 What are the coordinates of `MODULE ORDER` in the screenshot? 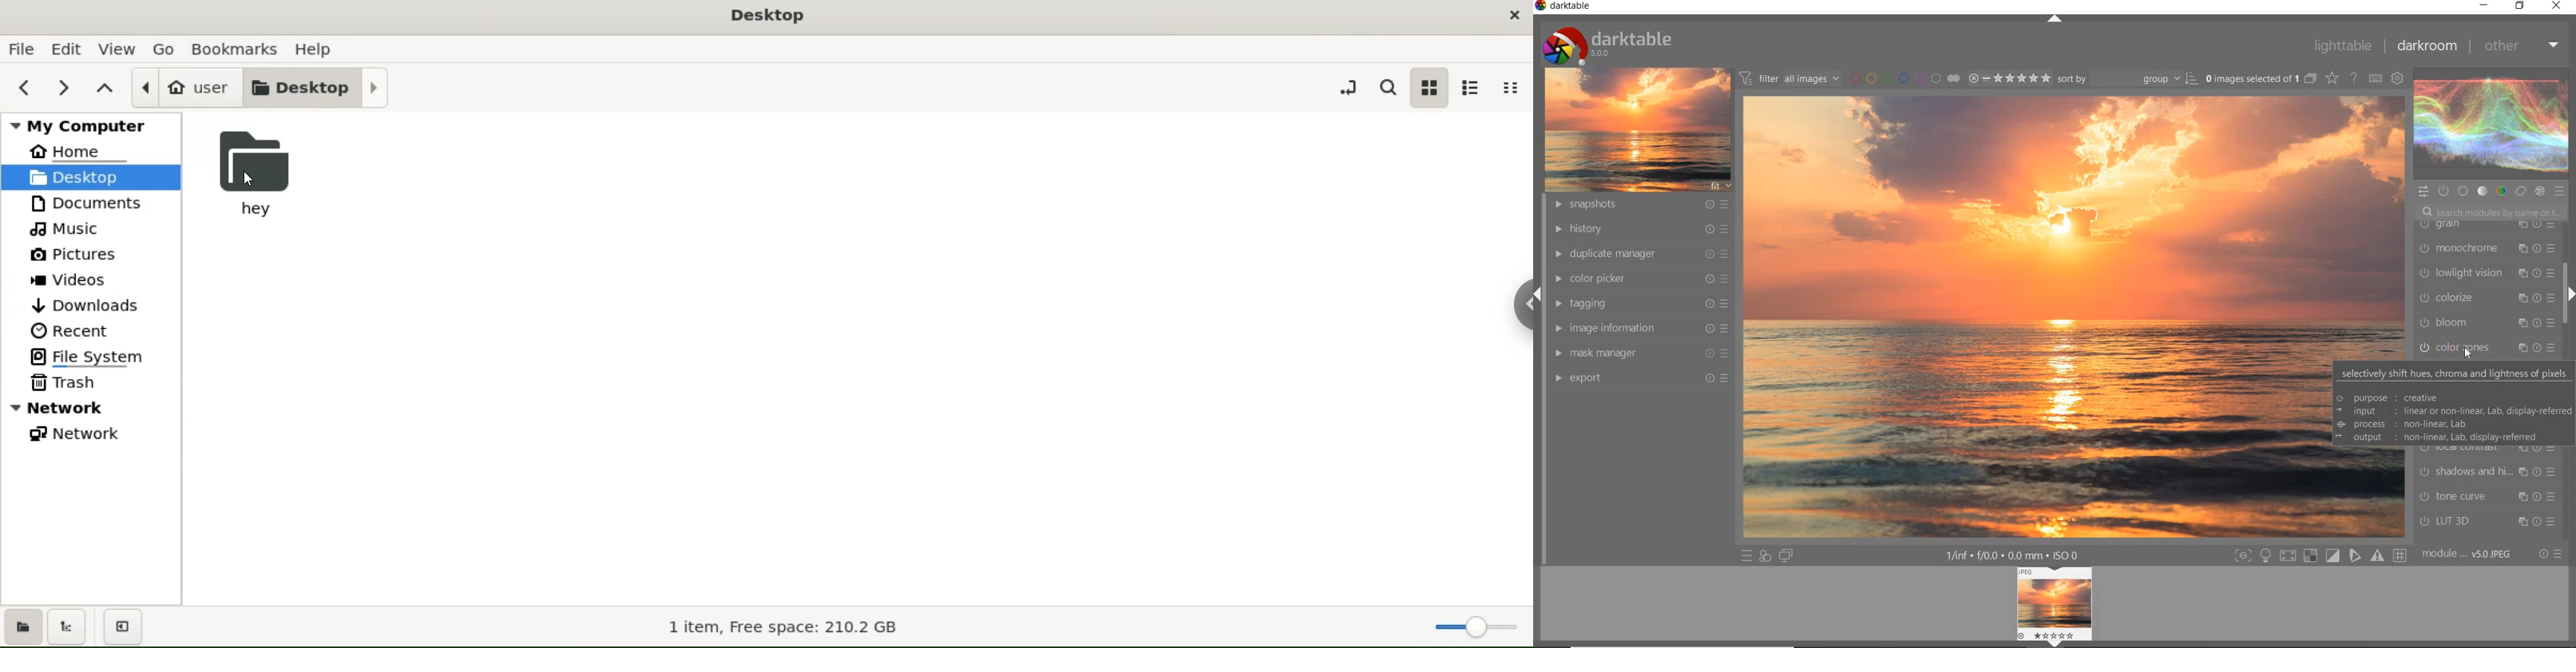 It's located at (2468, 554).